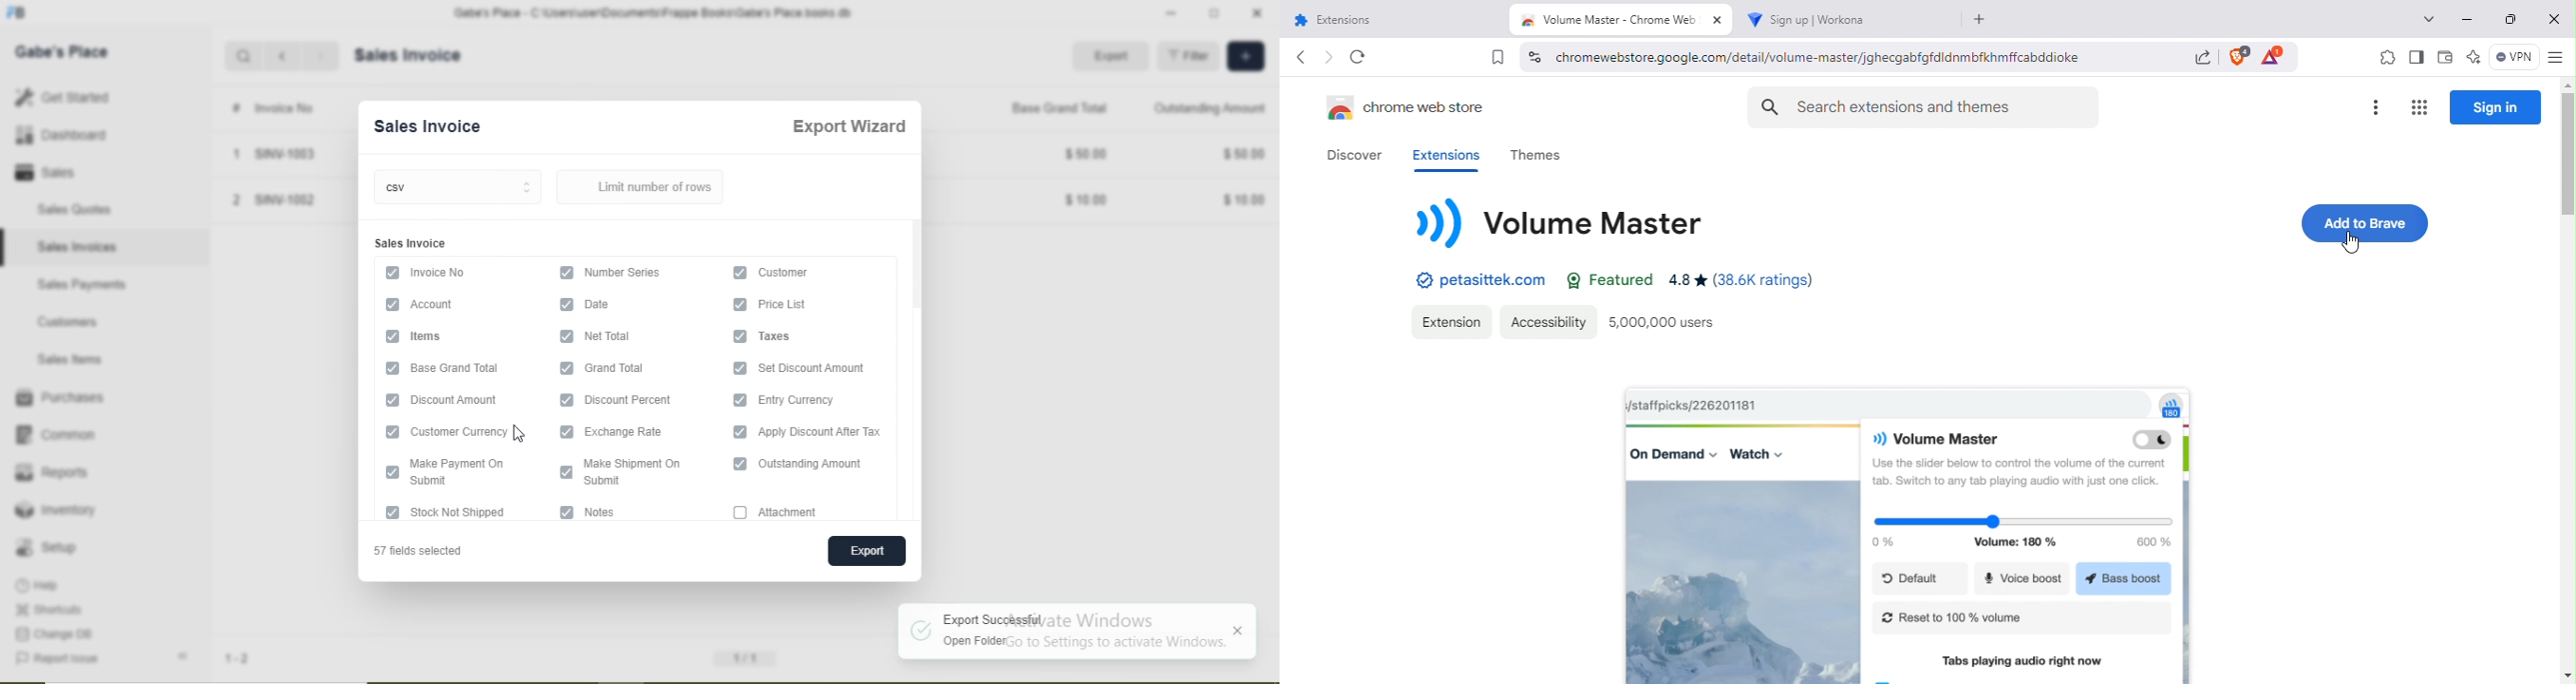  What do you see at coordinates (618, 305) in the screenshot?
I see `` at bounding box center [618, 305].